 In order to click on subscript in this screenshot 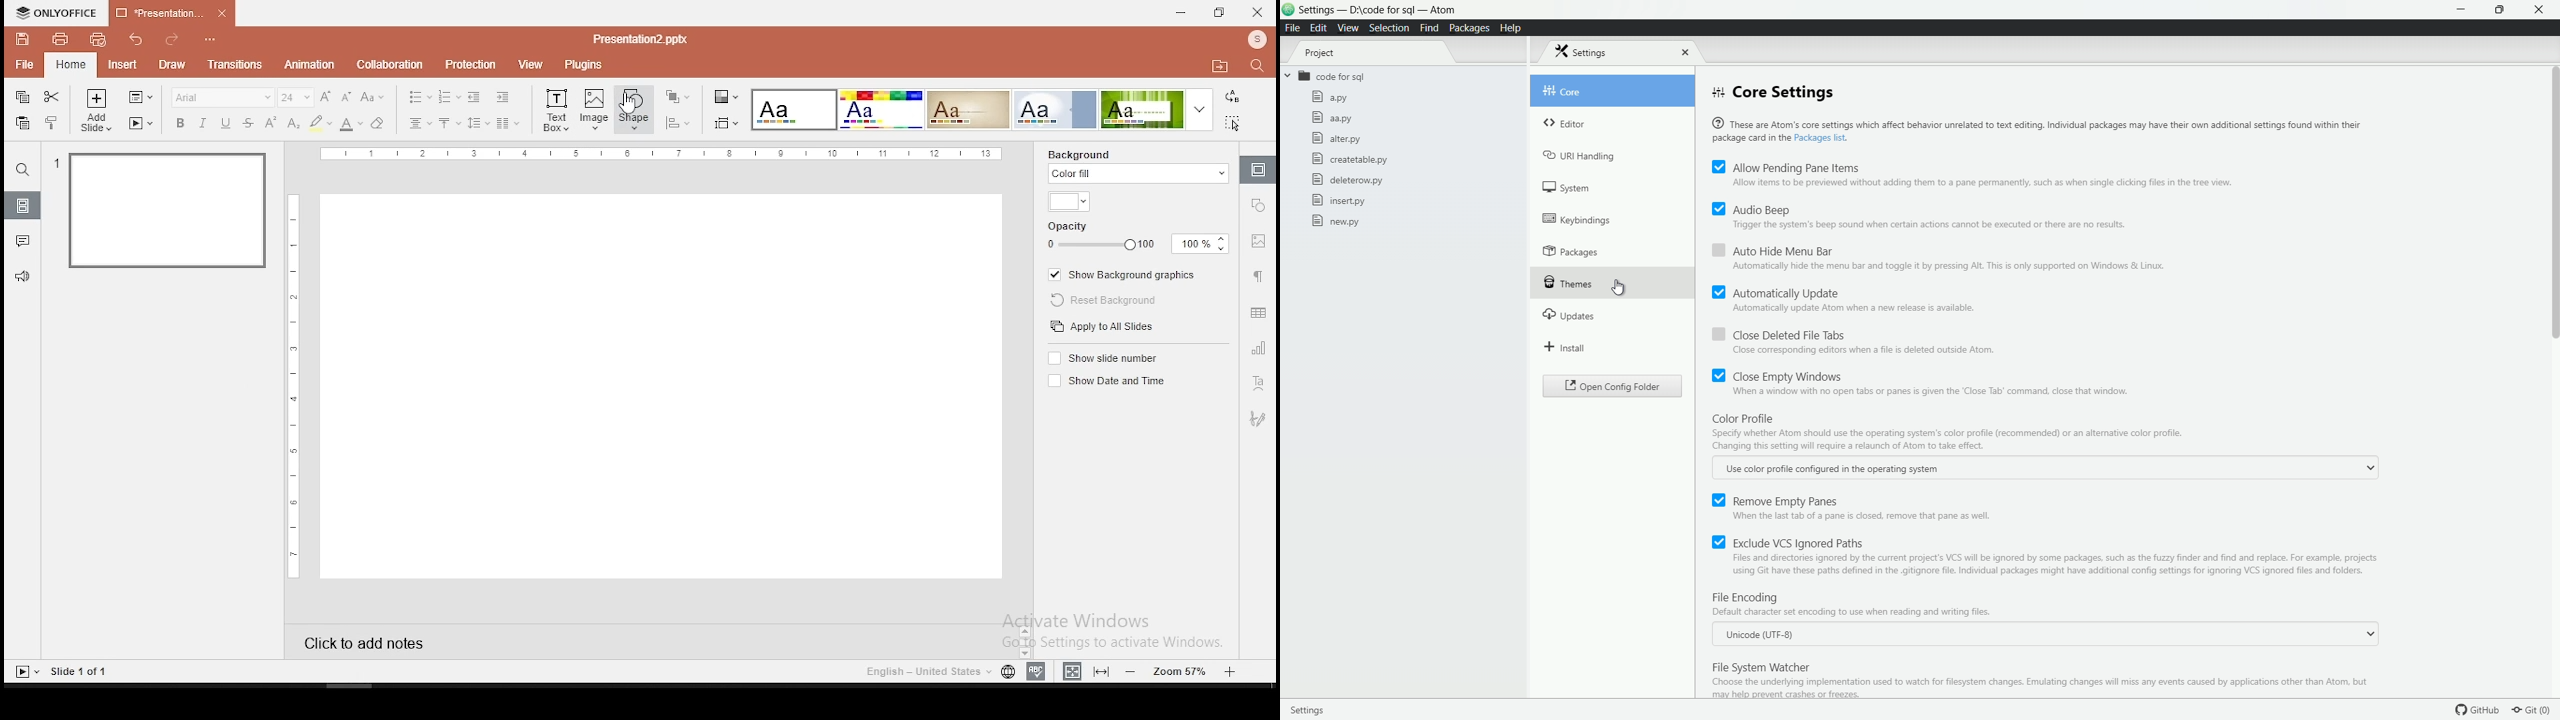, I will do `click(293, 123)`.